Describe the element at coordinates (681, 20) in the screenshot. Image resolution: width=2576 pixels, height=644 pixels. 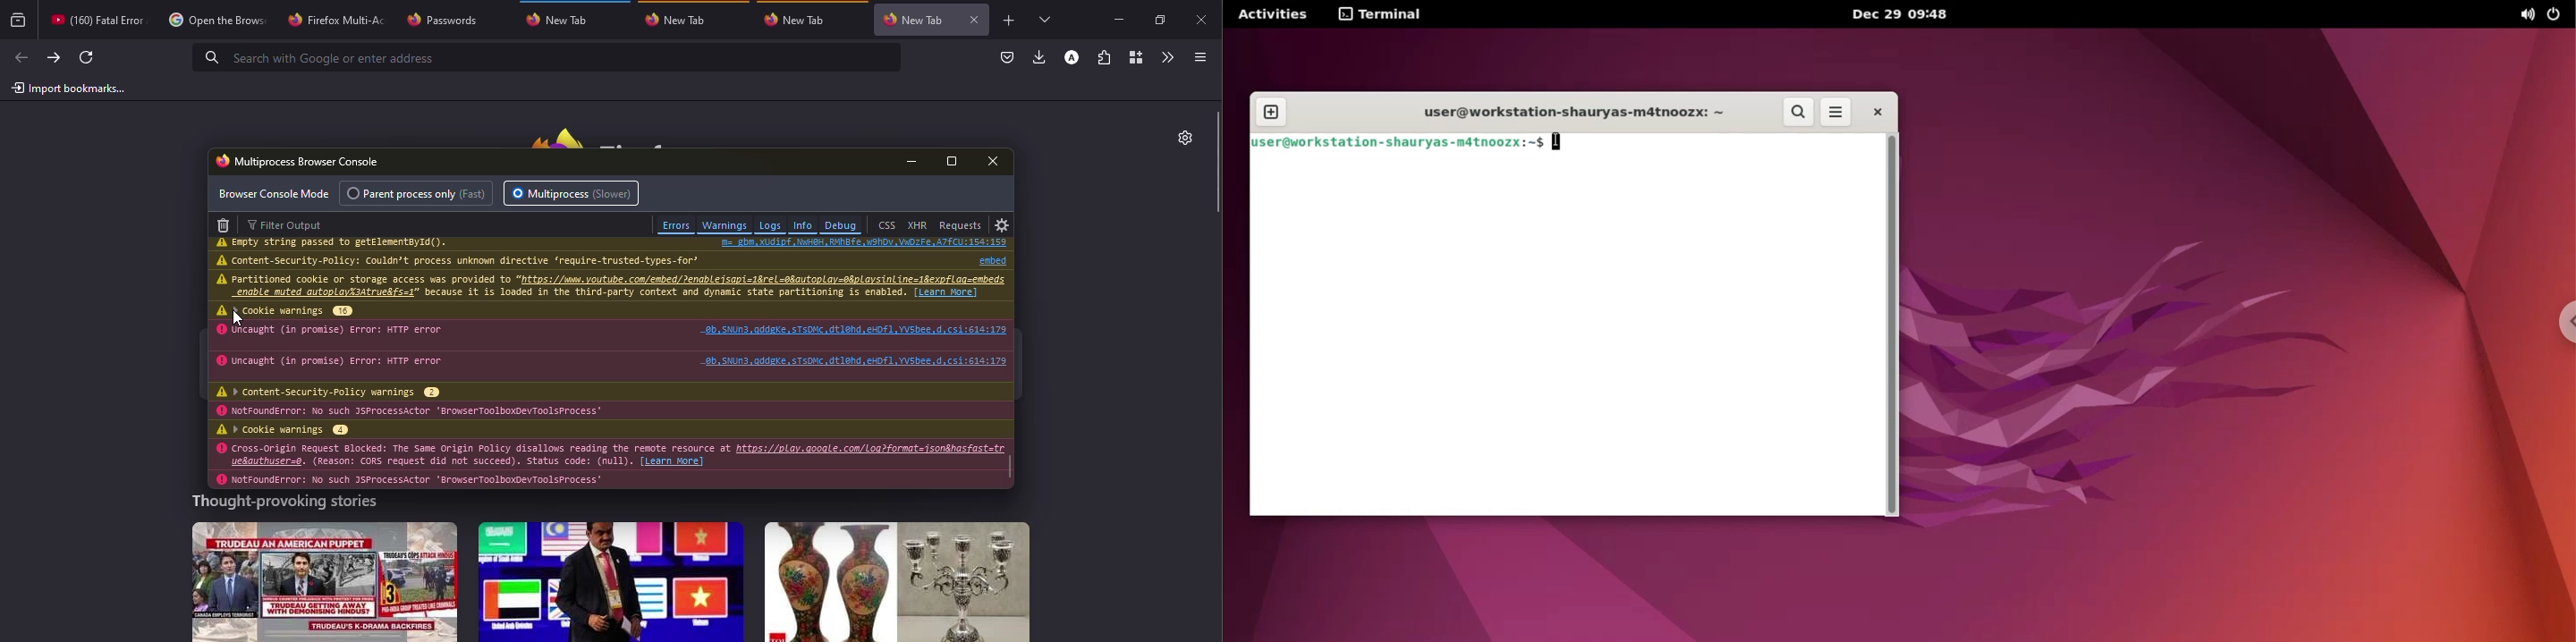
I see `tab` at that location.